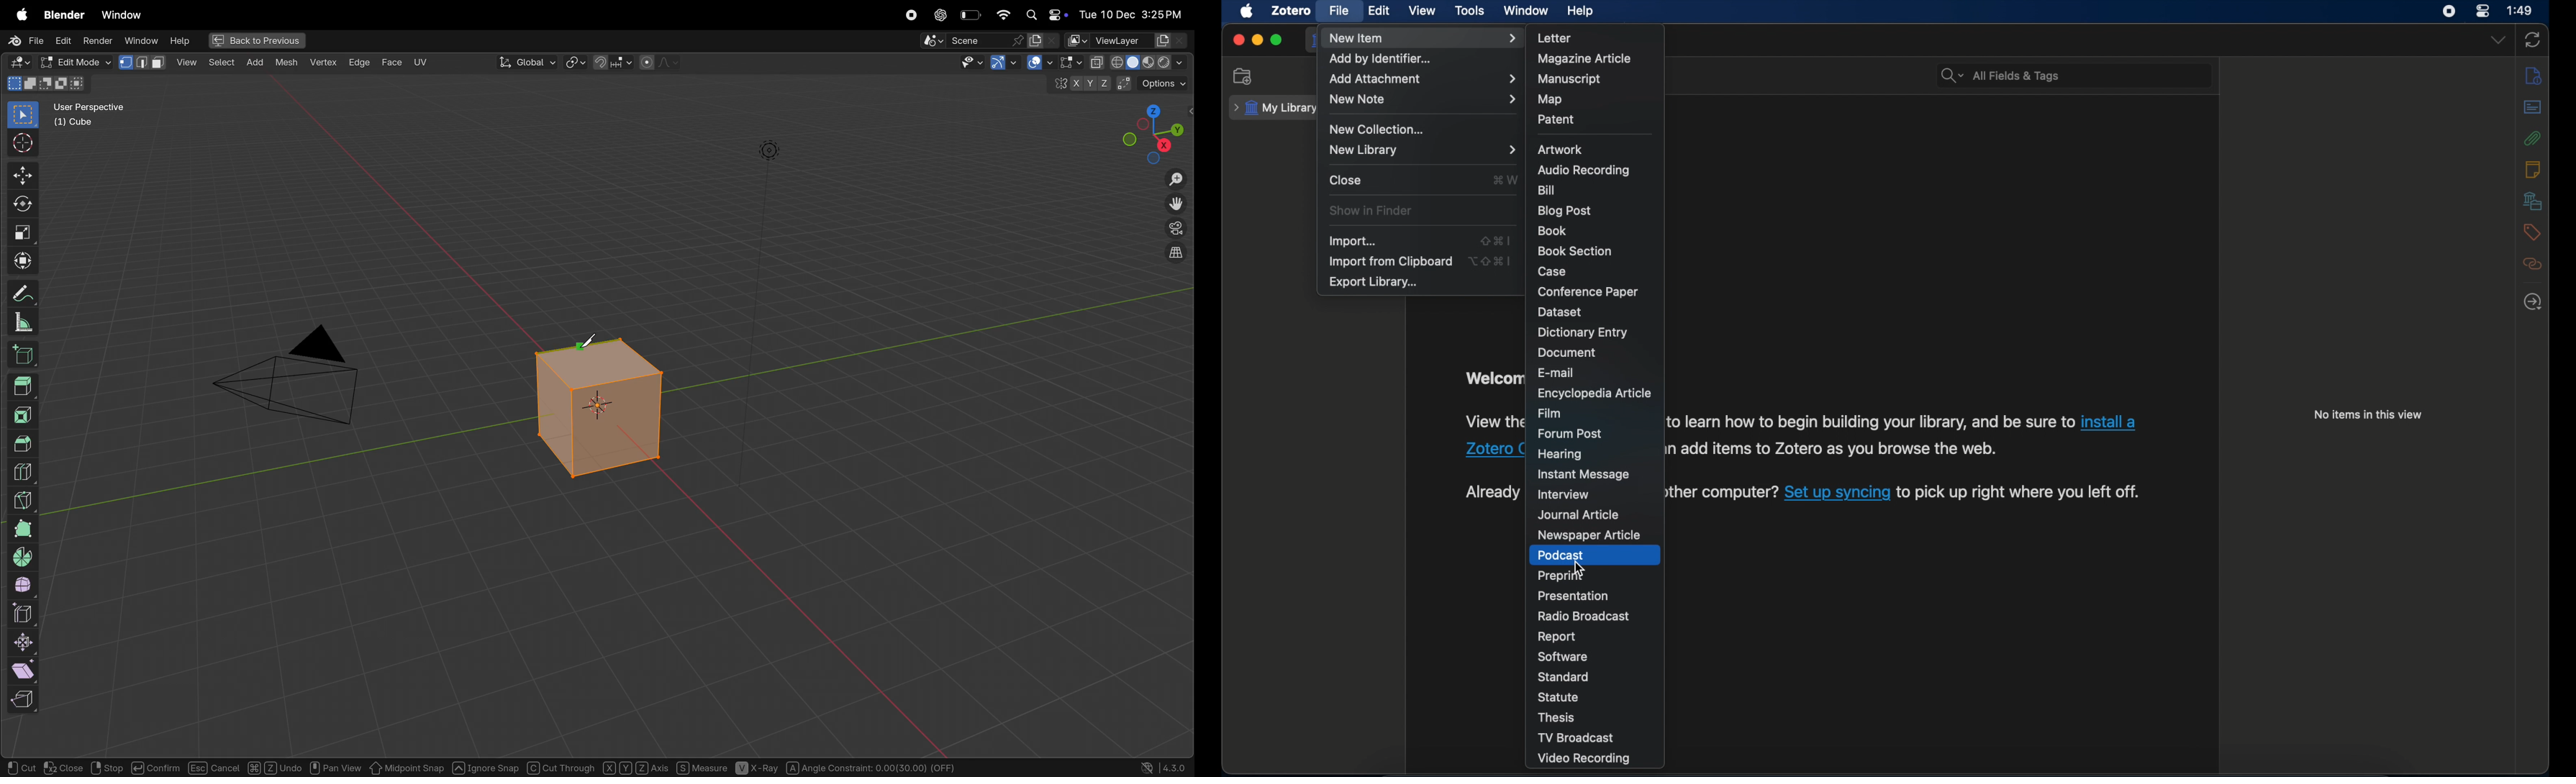 Image resolution: width=2576 pixels, height=784 pixels. I want to click on loop cut, so click(28, 470).